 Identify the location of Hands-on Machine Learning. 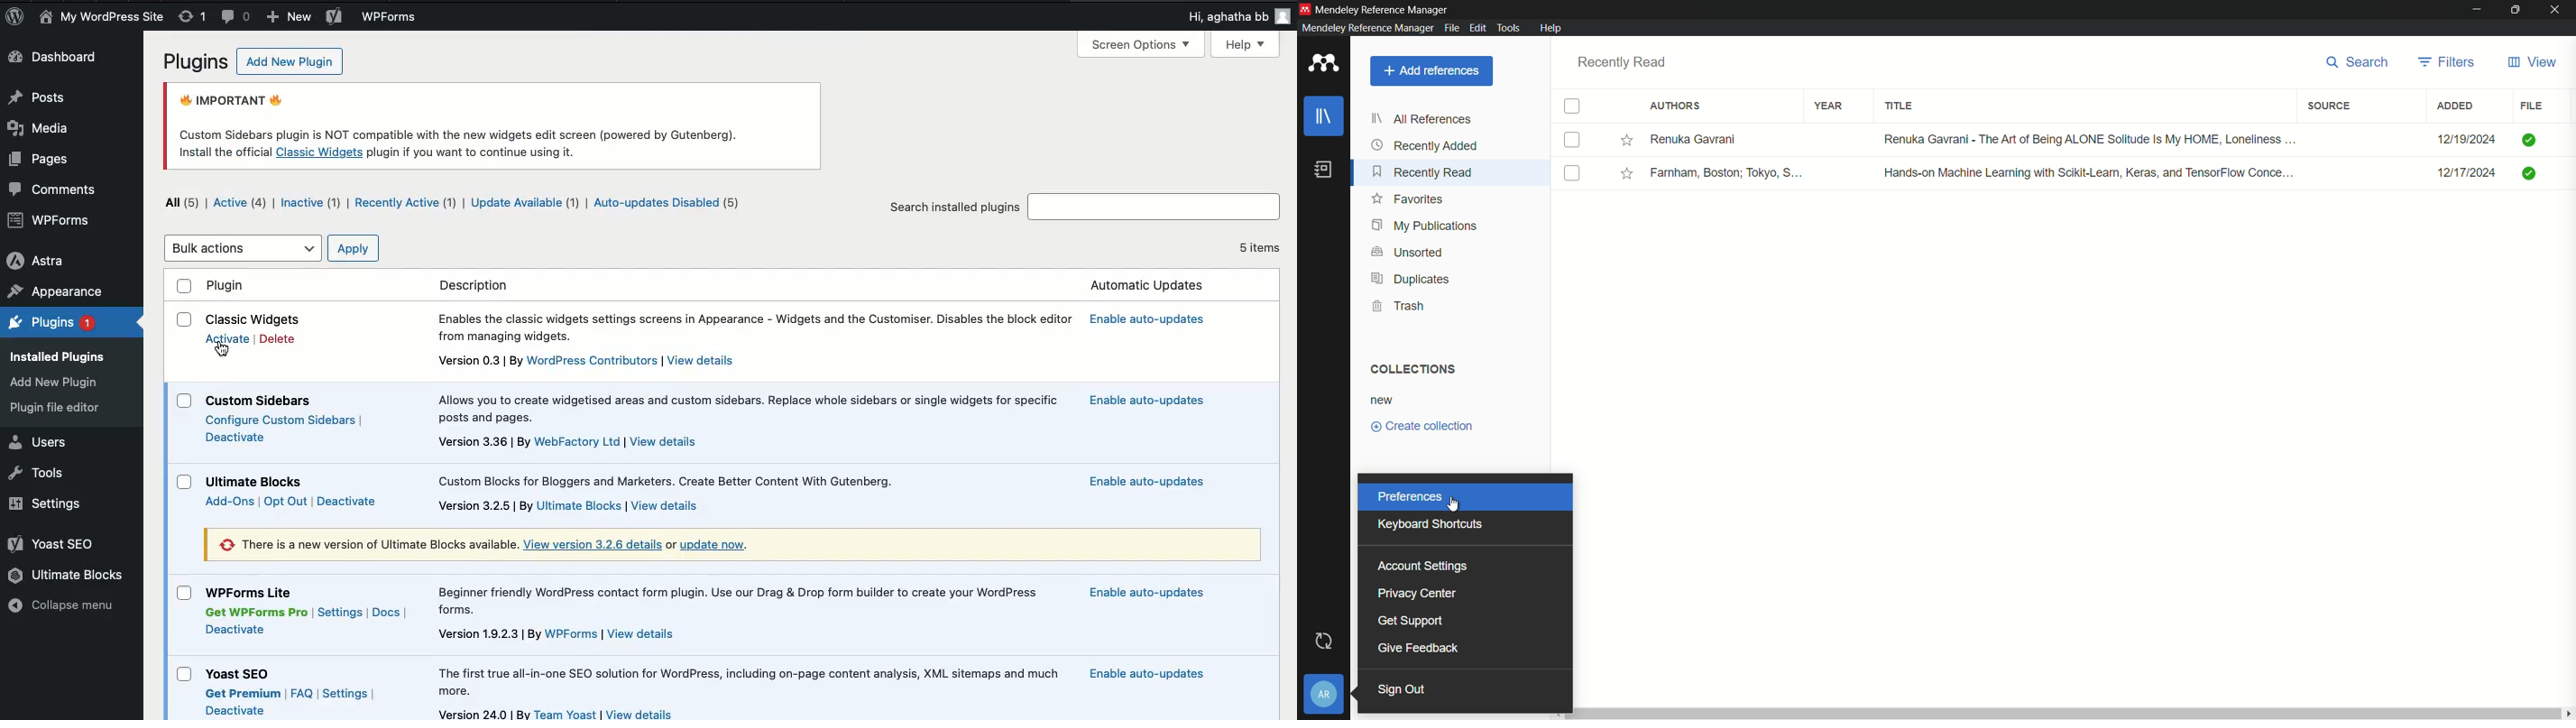
(2094, 173).